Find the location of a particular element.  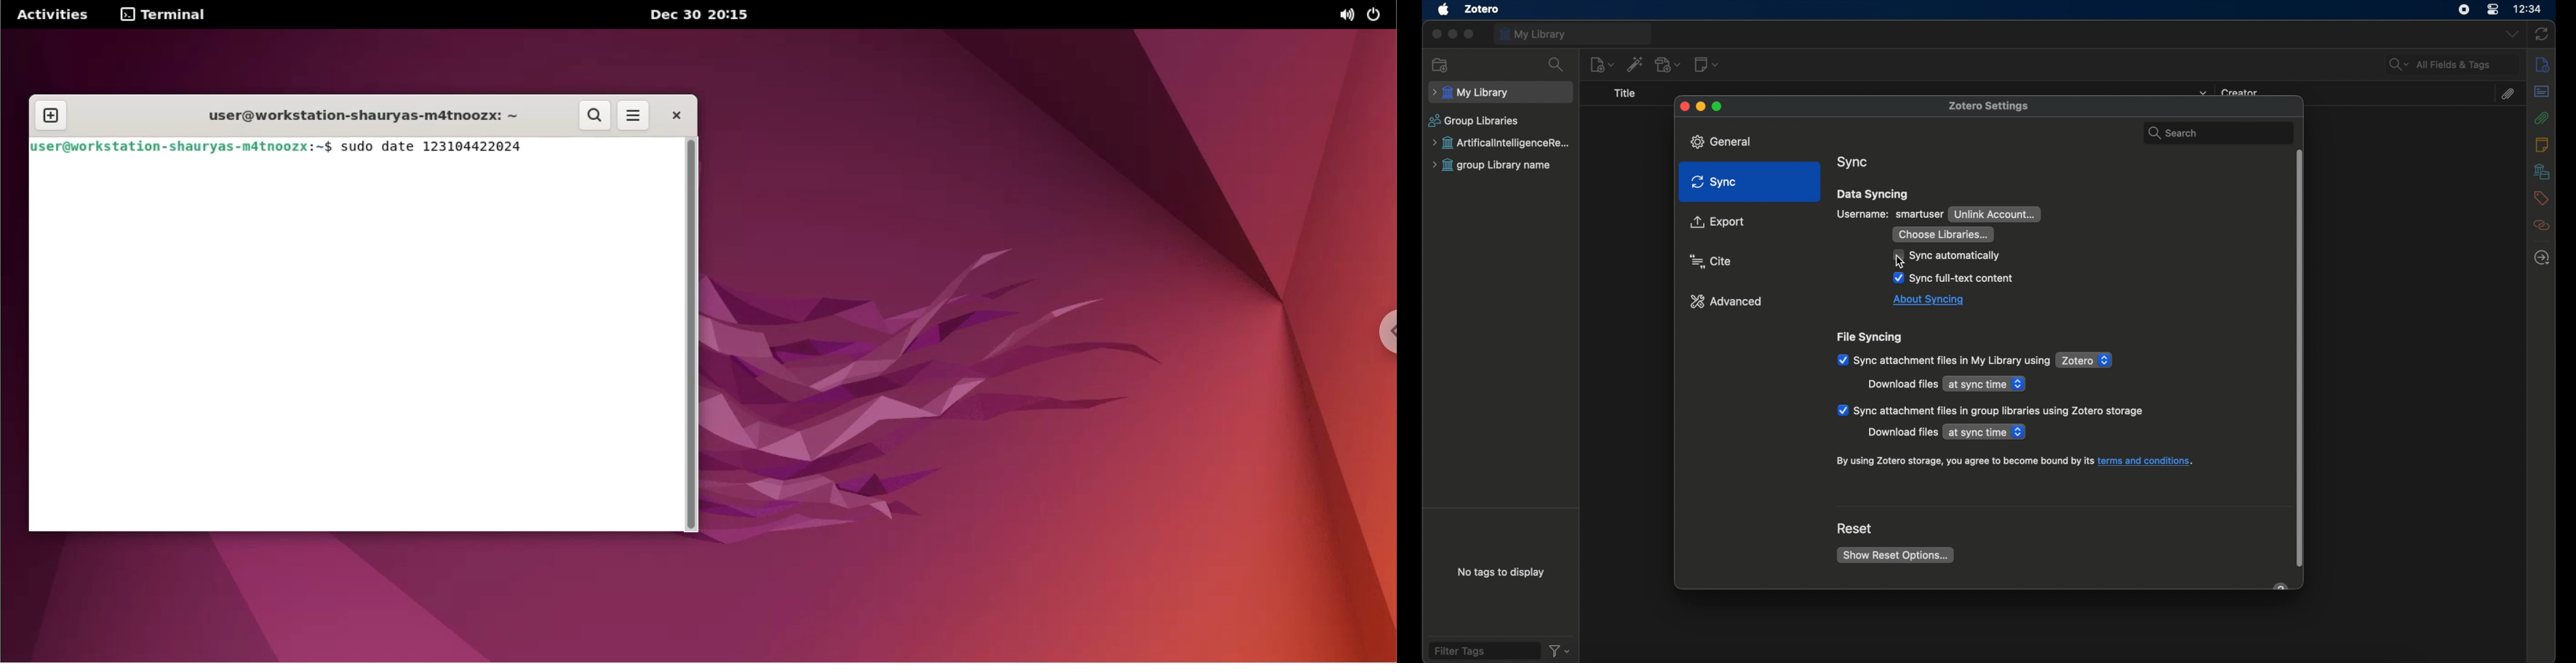

general tab is located at coordinates (1725, 141).